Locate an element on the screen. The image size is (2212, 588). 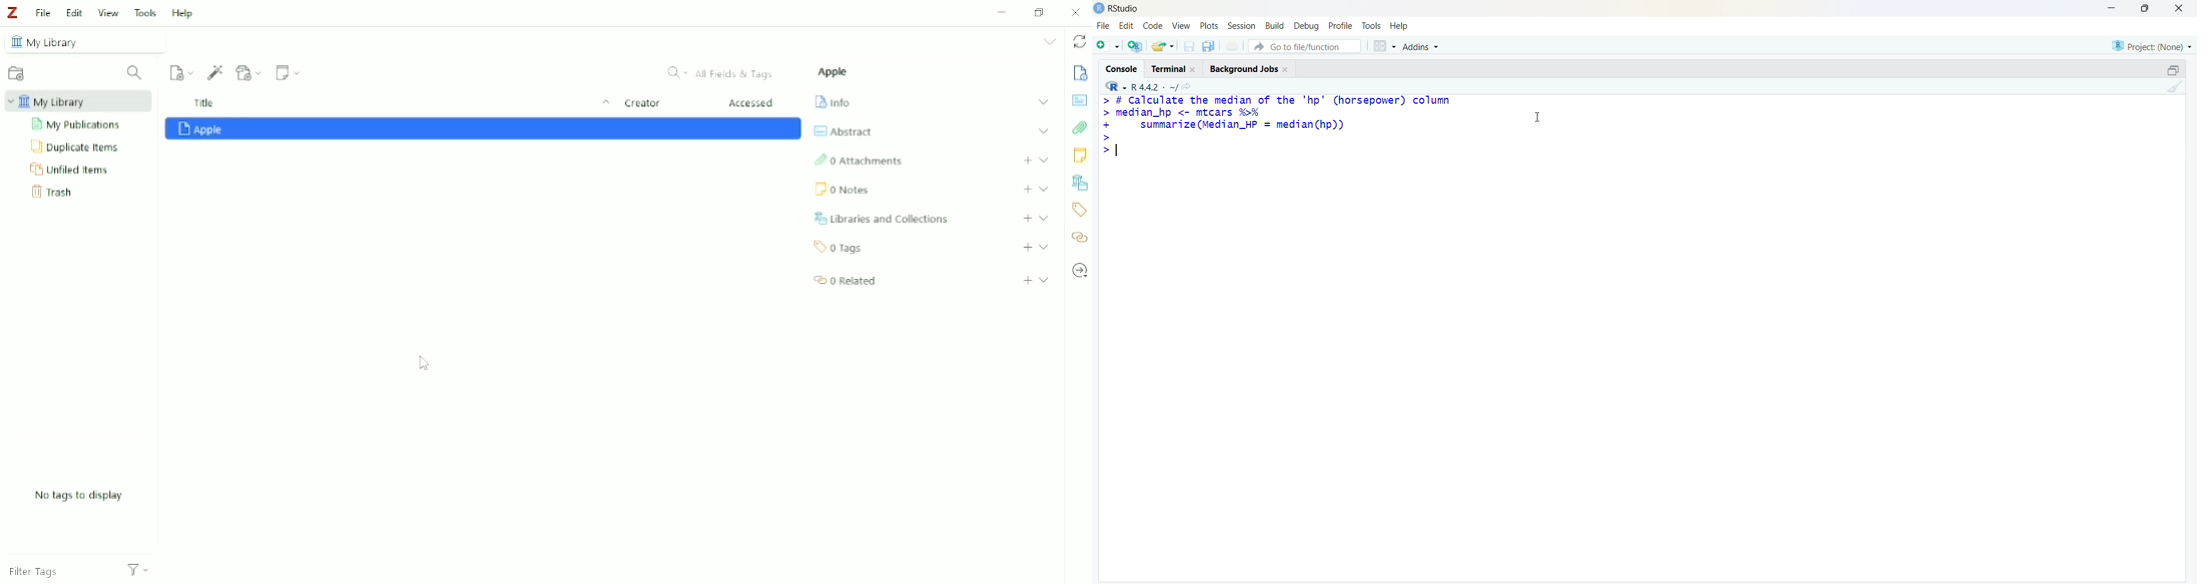
code is located at coordinates (1152, 25).